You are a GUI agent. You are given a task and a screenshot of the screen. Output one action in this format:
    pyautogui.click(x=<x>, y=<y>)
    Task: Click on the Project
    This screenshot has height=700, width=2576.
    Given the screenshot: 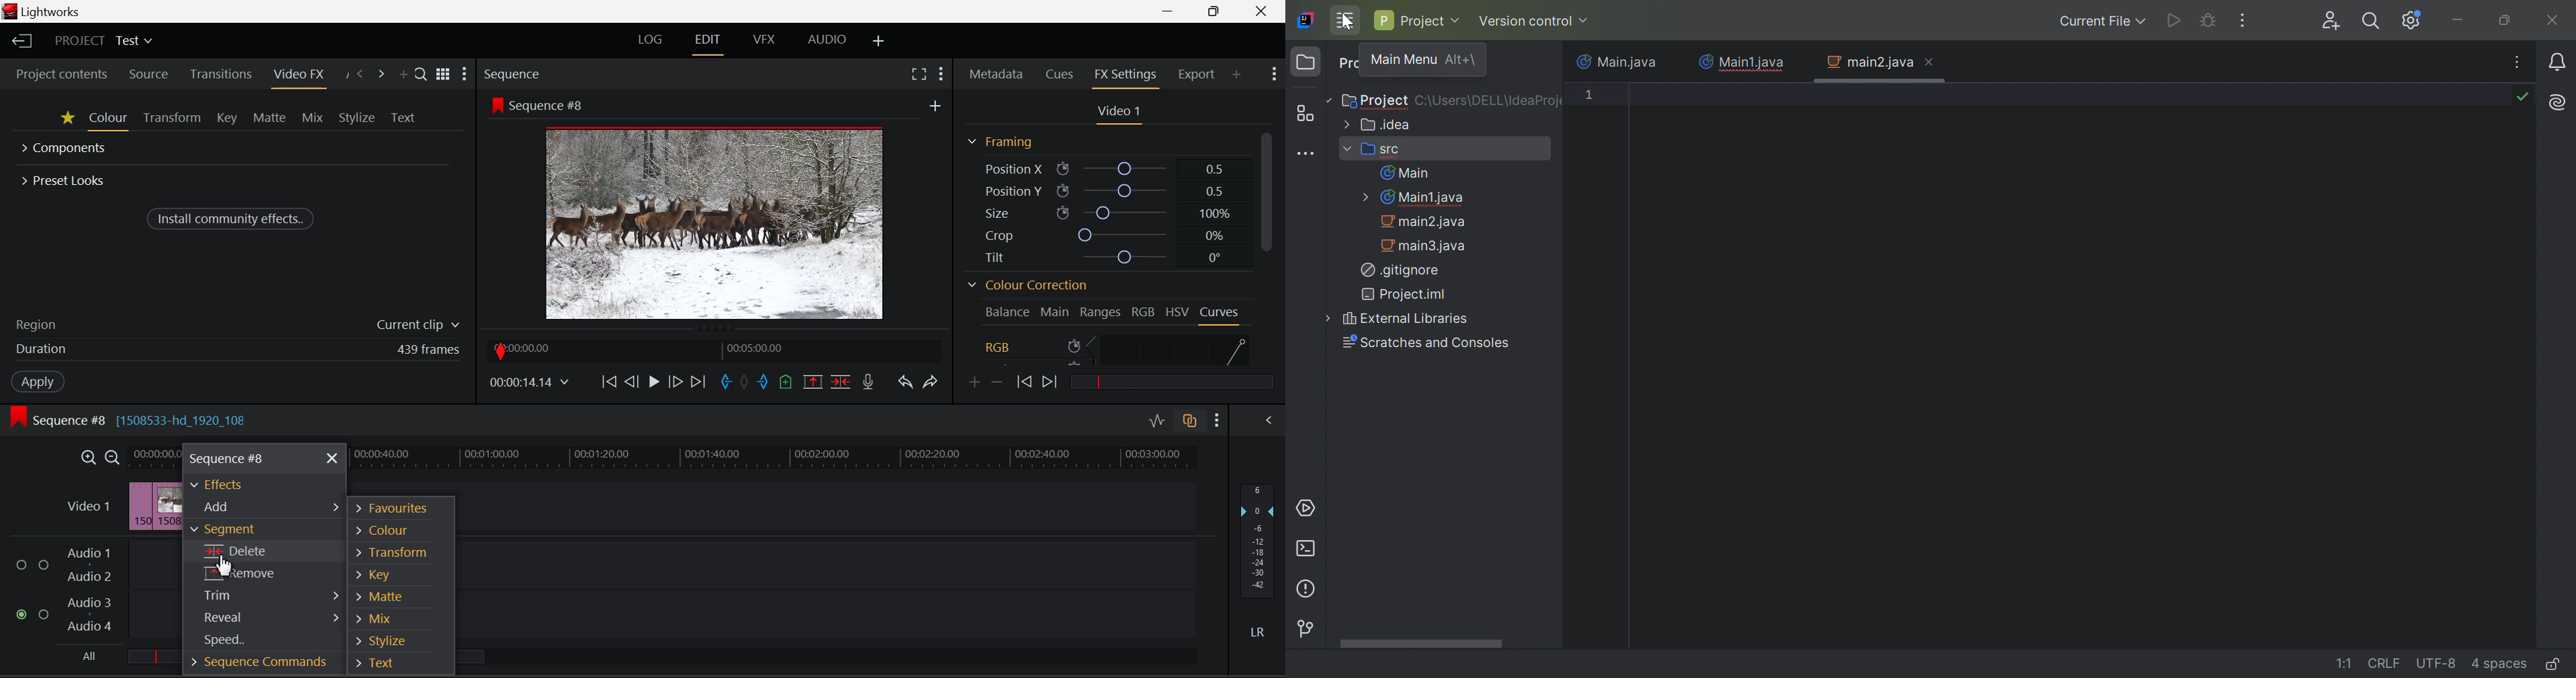 What is the action you would take?
    pyautogui.click(x=1349, y=65)
    